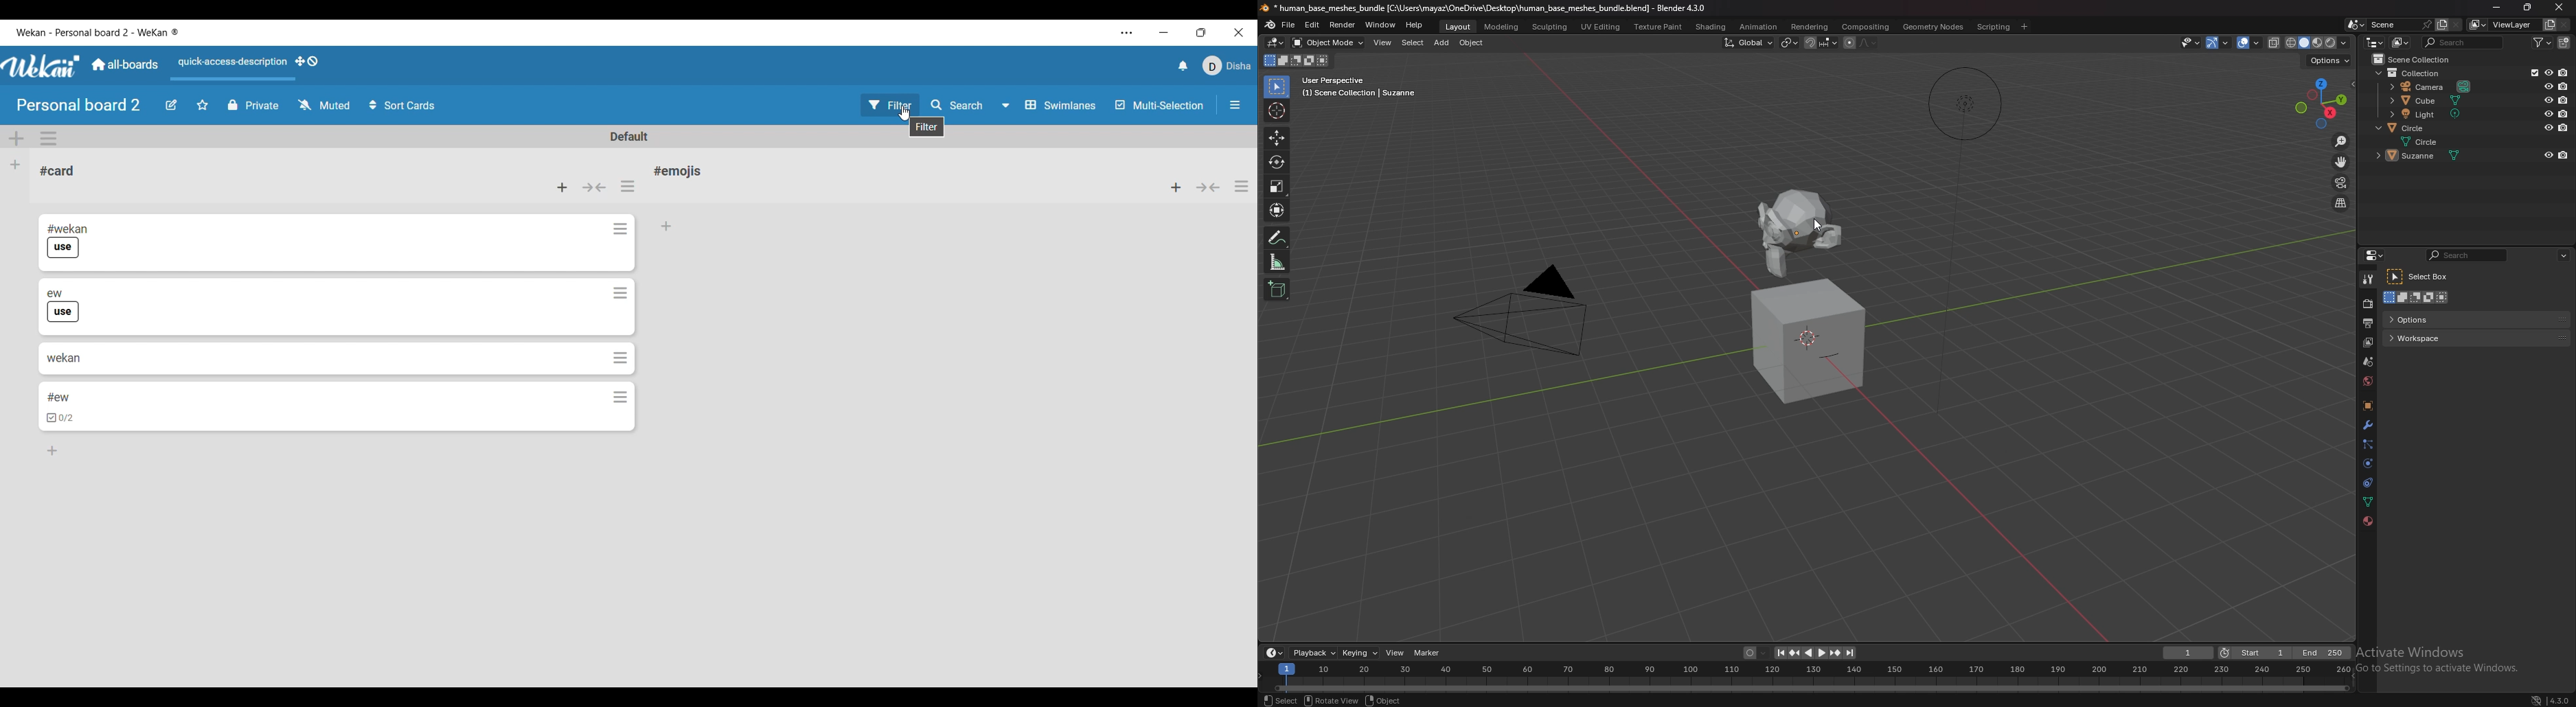 Image resolution: width=2576 pixels, height=728 pixels. I want to click on mode, so click(1299, 60).